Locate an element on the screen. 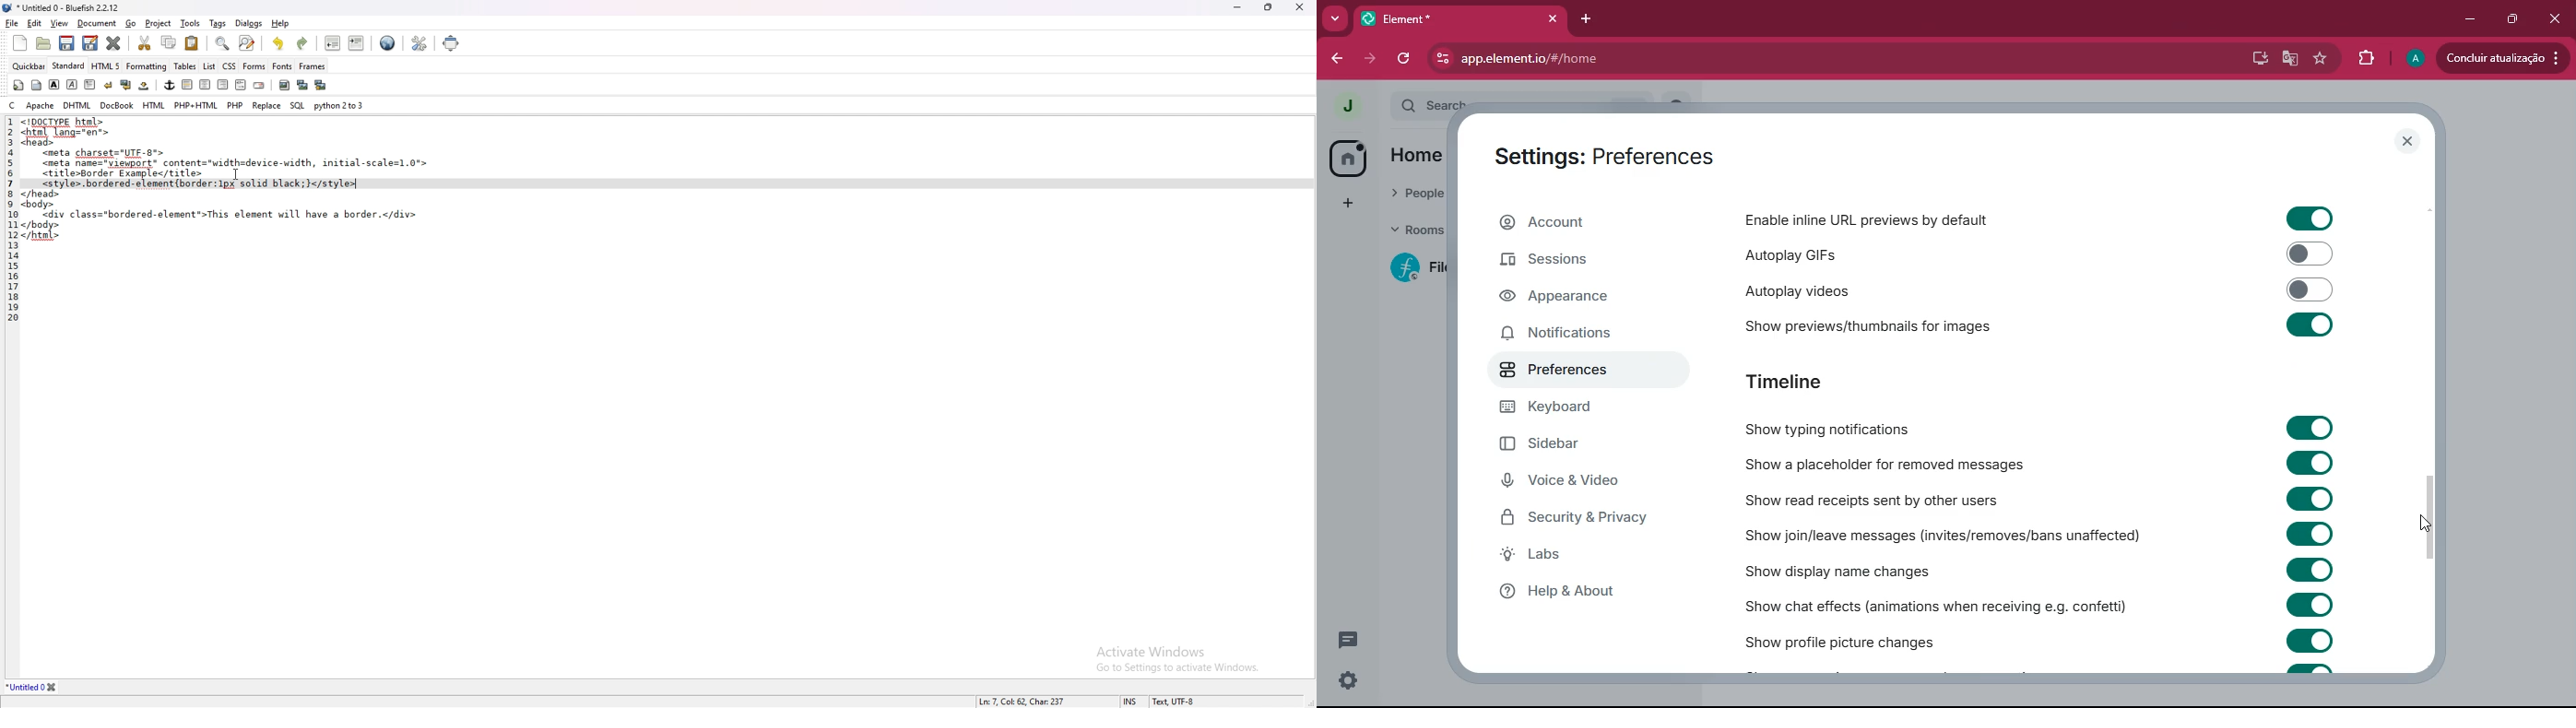  email is located at coordinates (259, 86).